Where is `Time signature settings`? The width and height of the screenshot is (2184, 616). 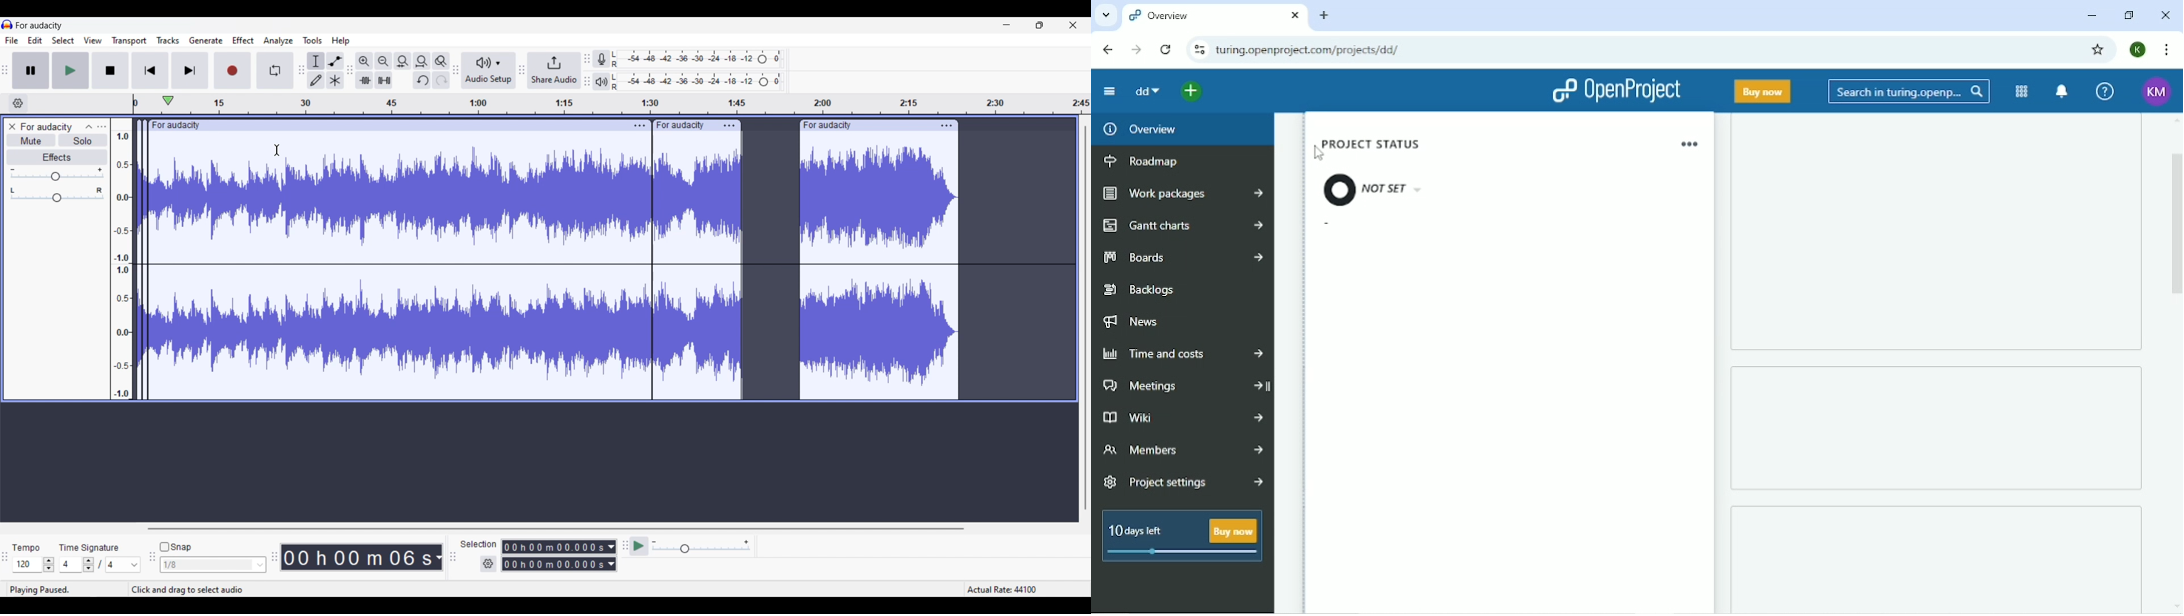
Time signature settings is located at coordinates (101, 564).